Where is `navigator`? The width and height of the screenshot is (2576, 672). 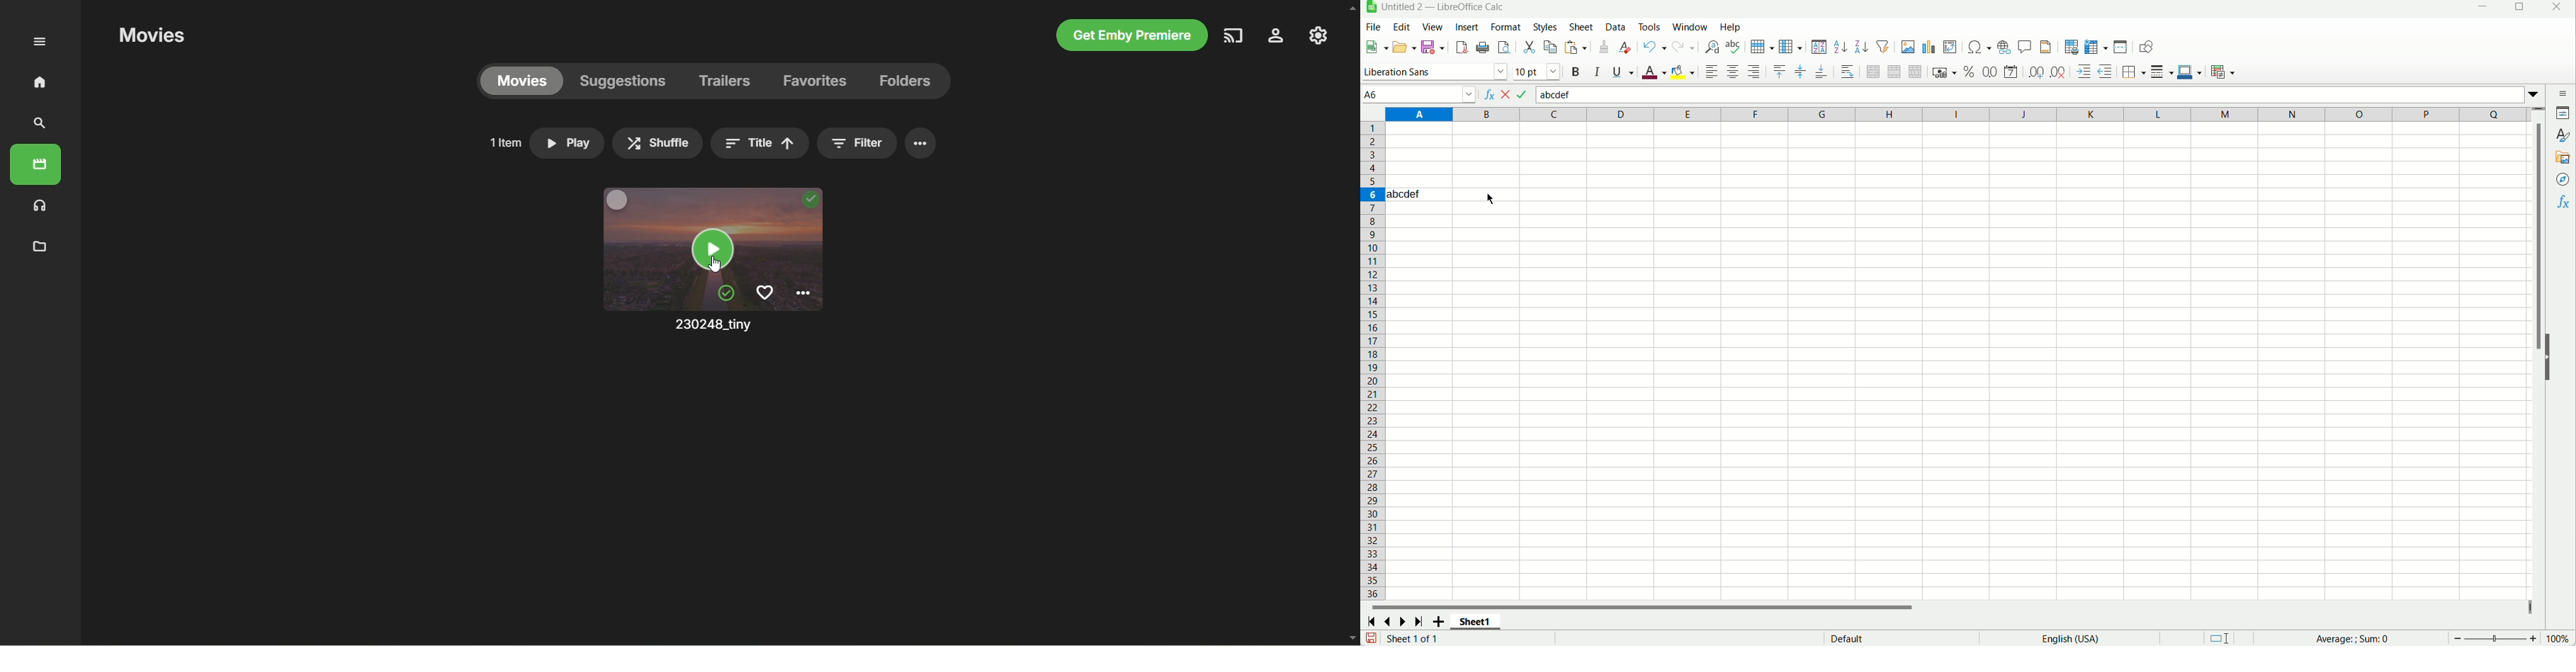
navigator is located at coordinates (2562, 181).